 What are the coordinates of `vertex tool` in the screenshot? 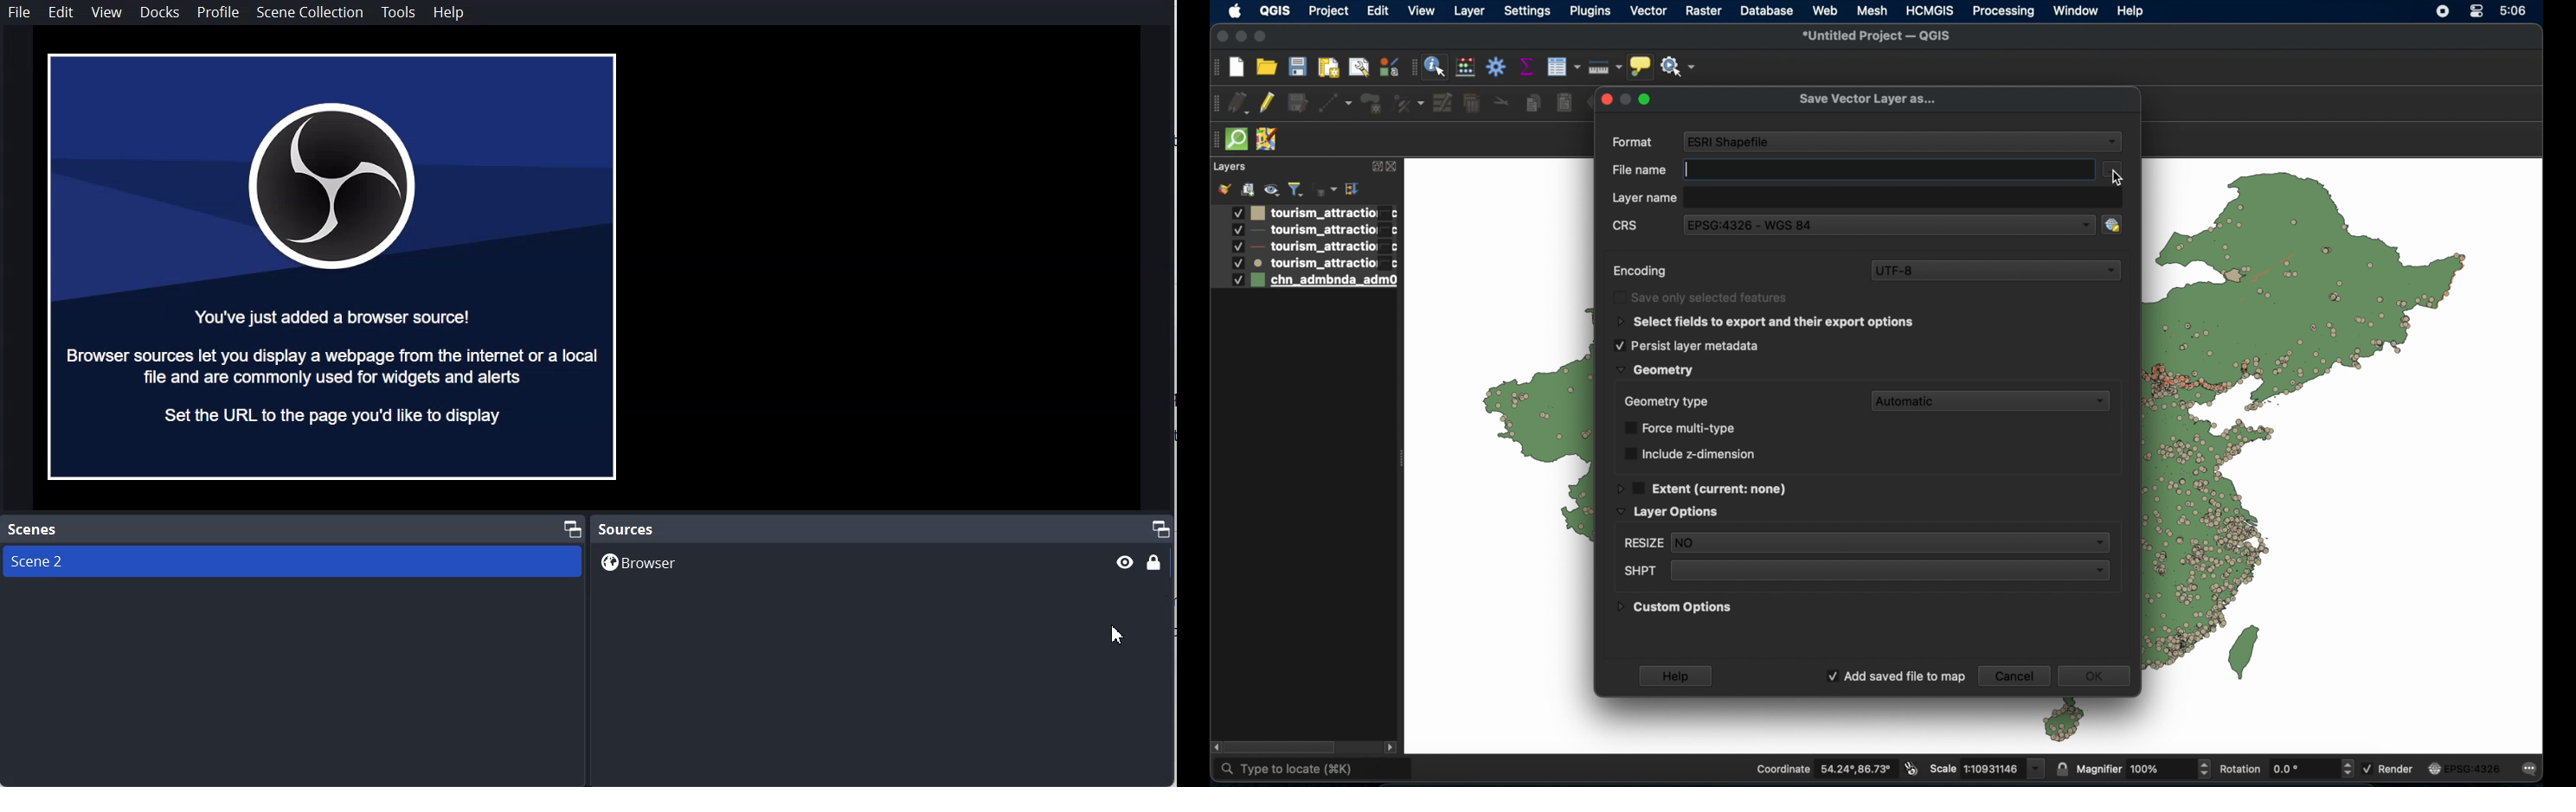 It's located at (1410, 103).